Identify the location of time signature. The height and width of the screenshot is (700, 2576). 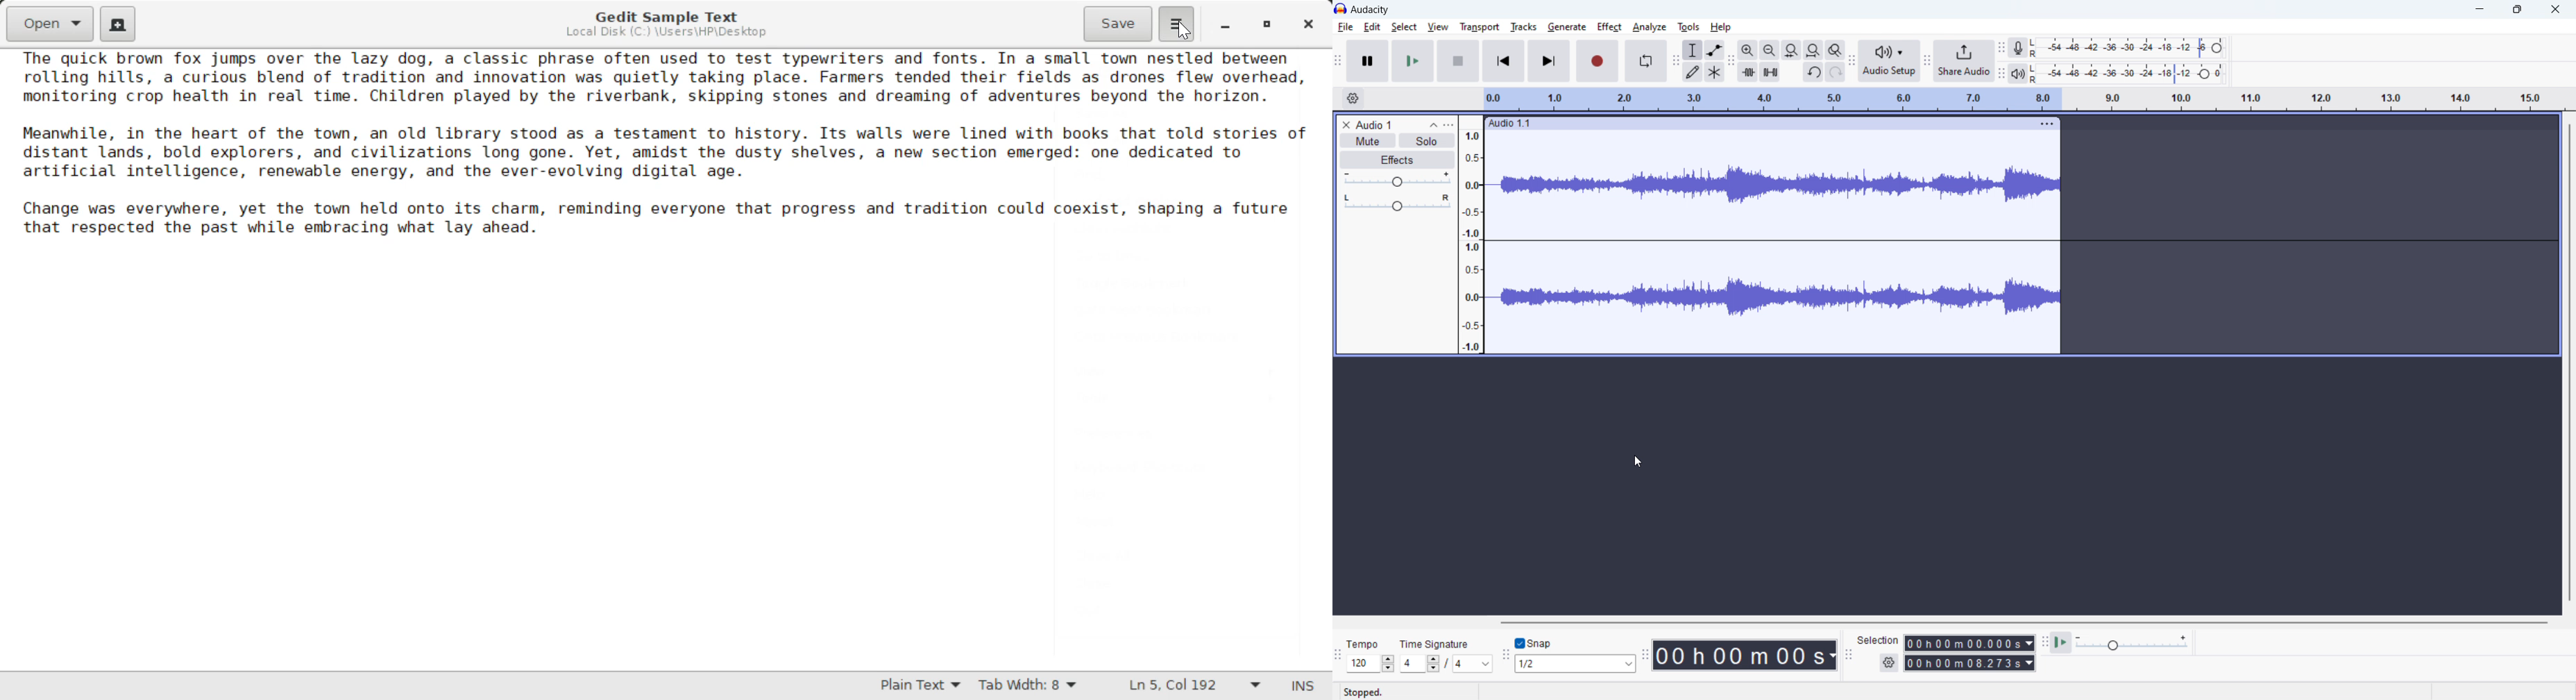
(1446, 664).